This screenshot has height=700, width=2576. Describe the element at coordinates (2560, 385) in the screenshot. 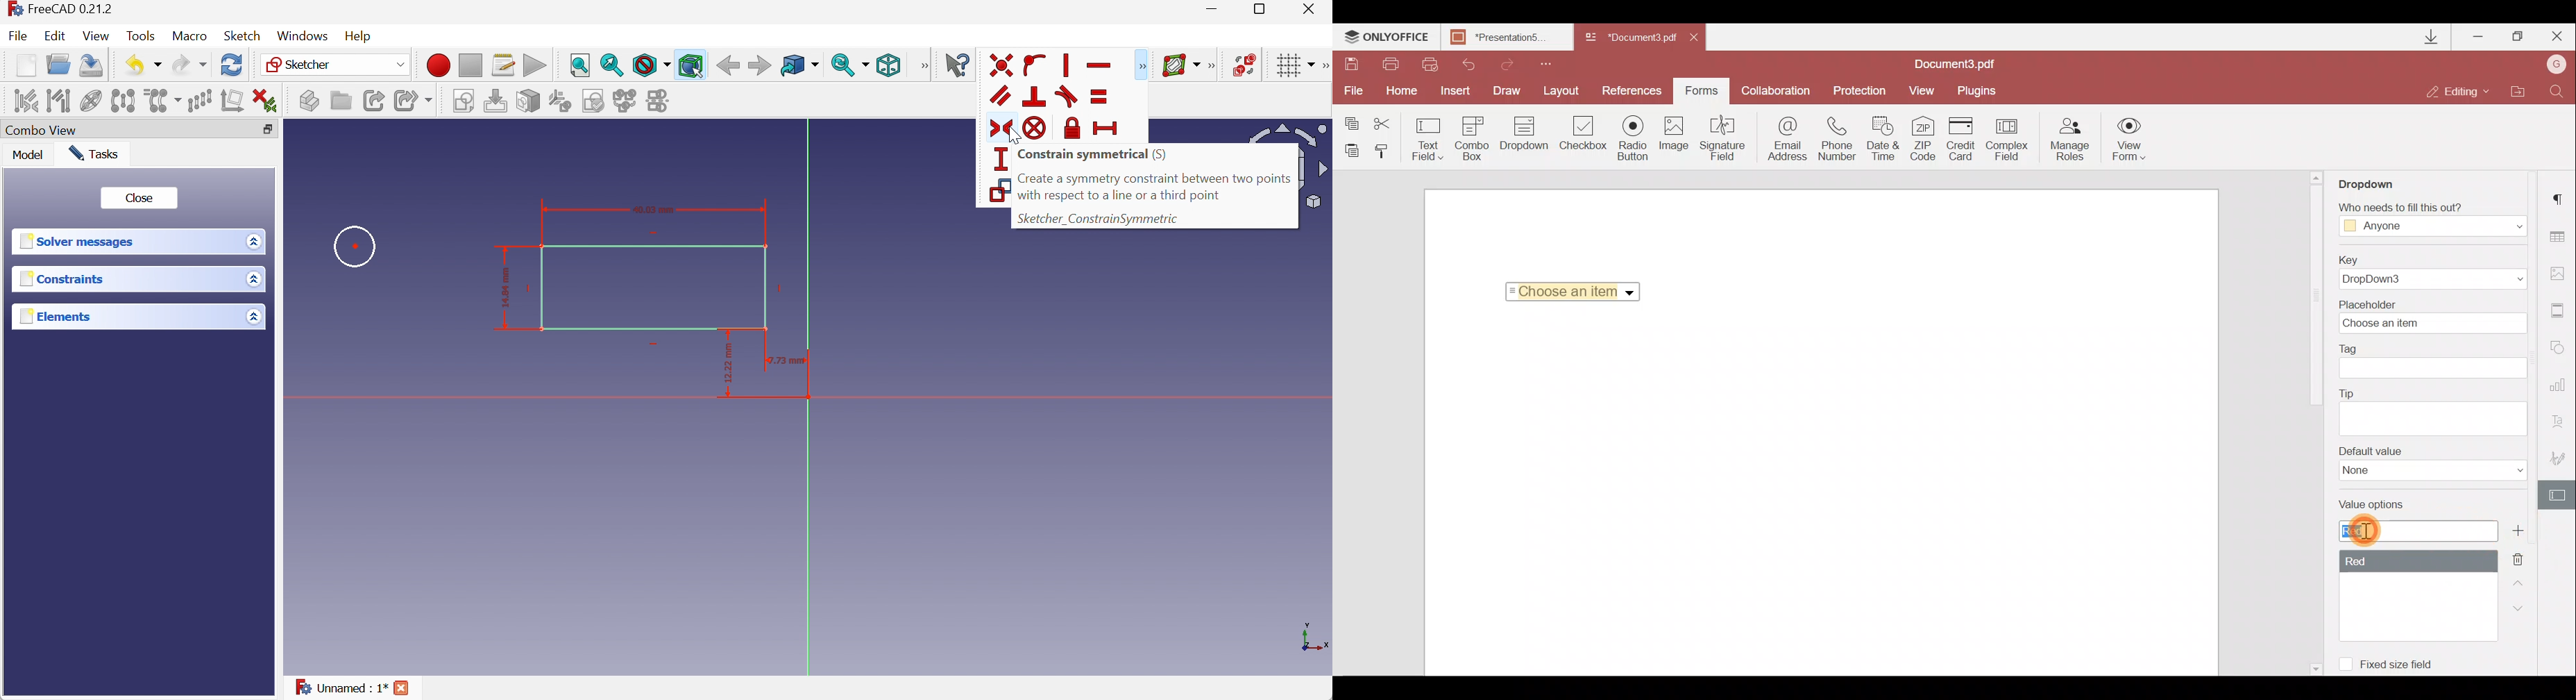

I see `Chart settings` at that location.